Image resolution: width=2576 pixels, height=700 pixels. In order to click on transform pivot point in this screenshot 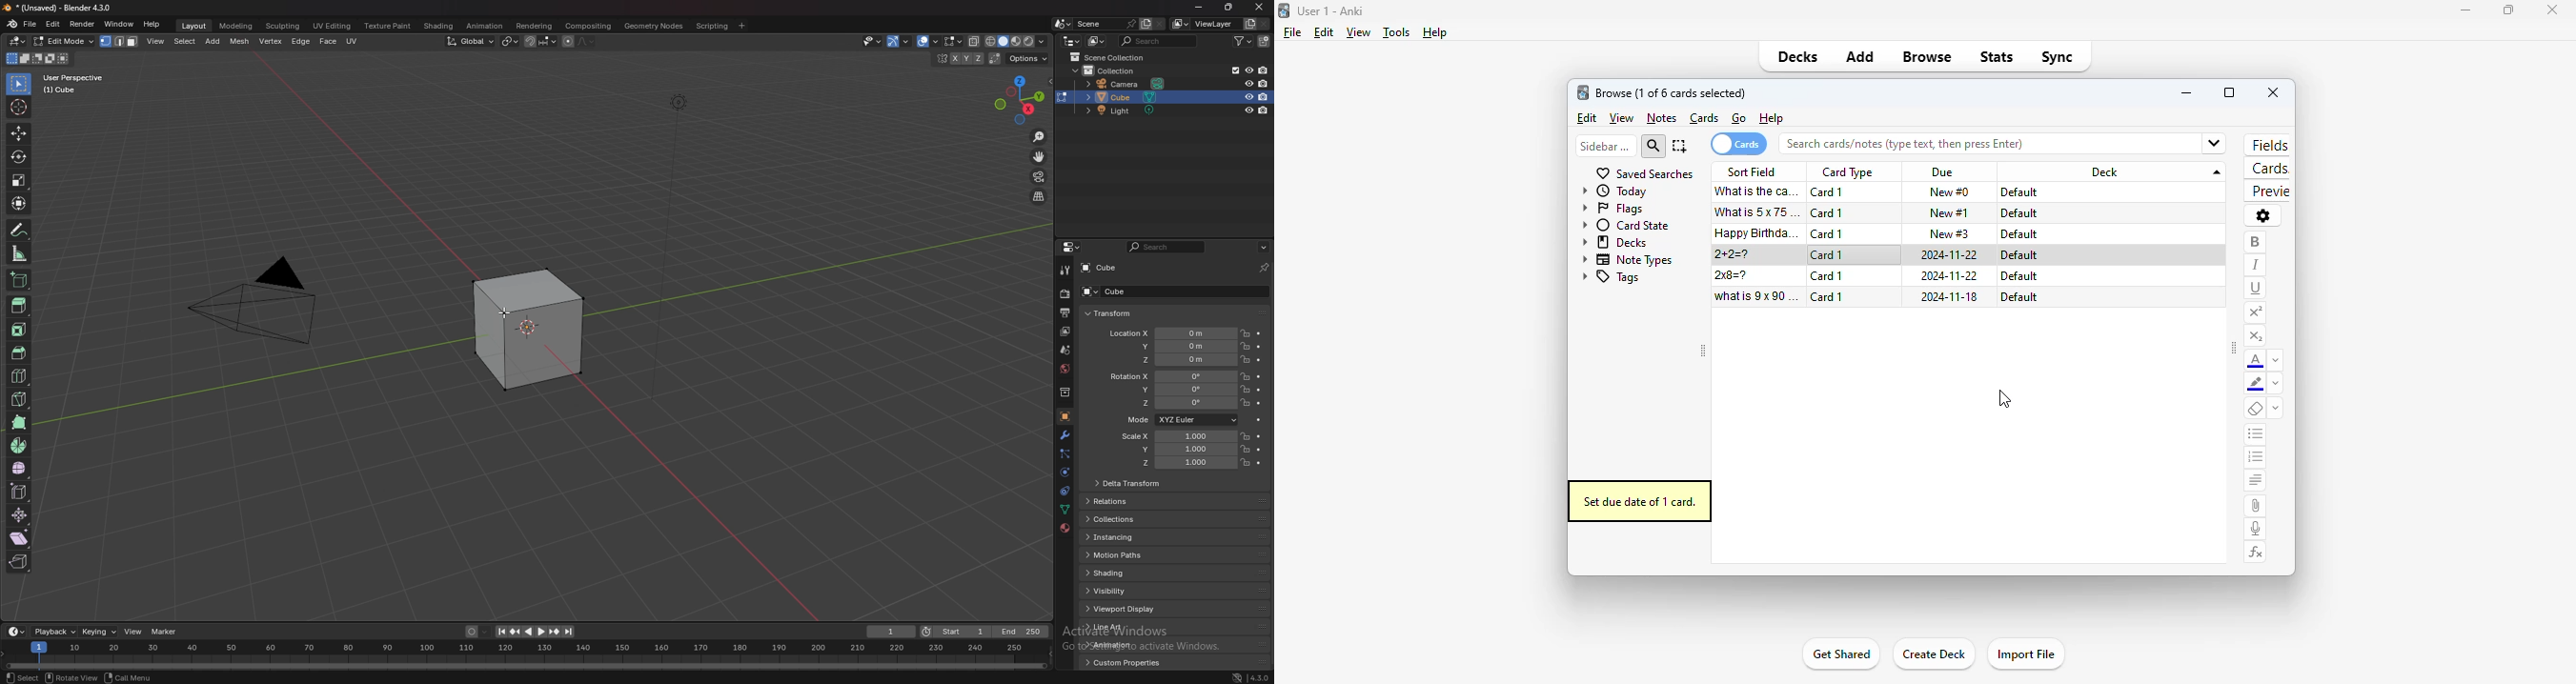, I will do `click(510, 42)`.